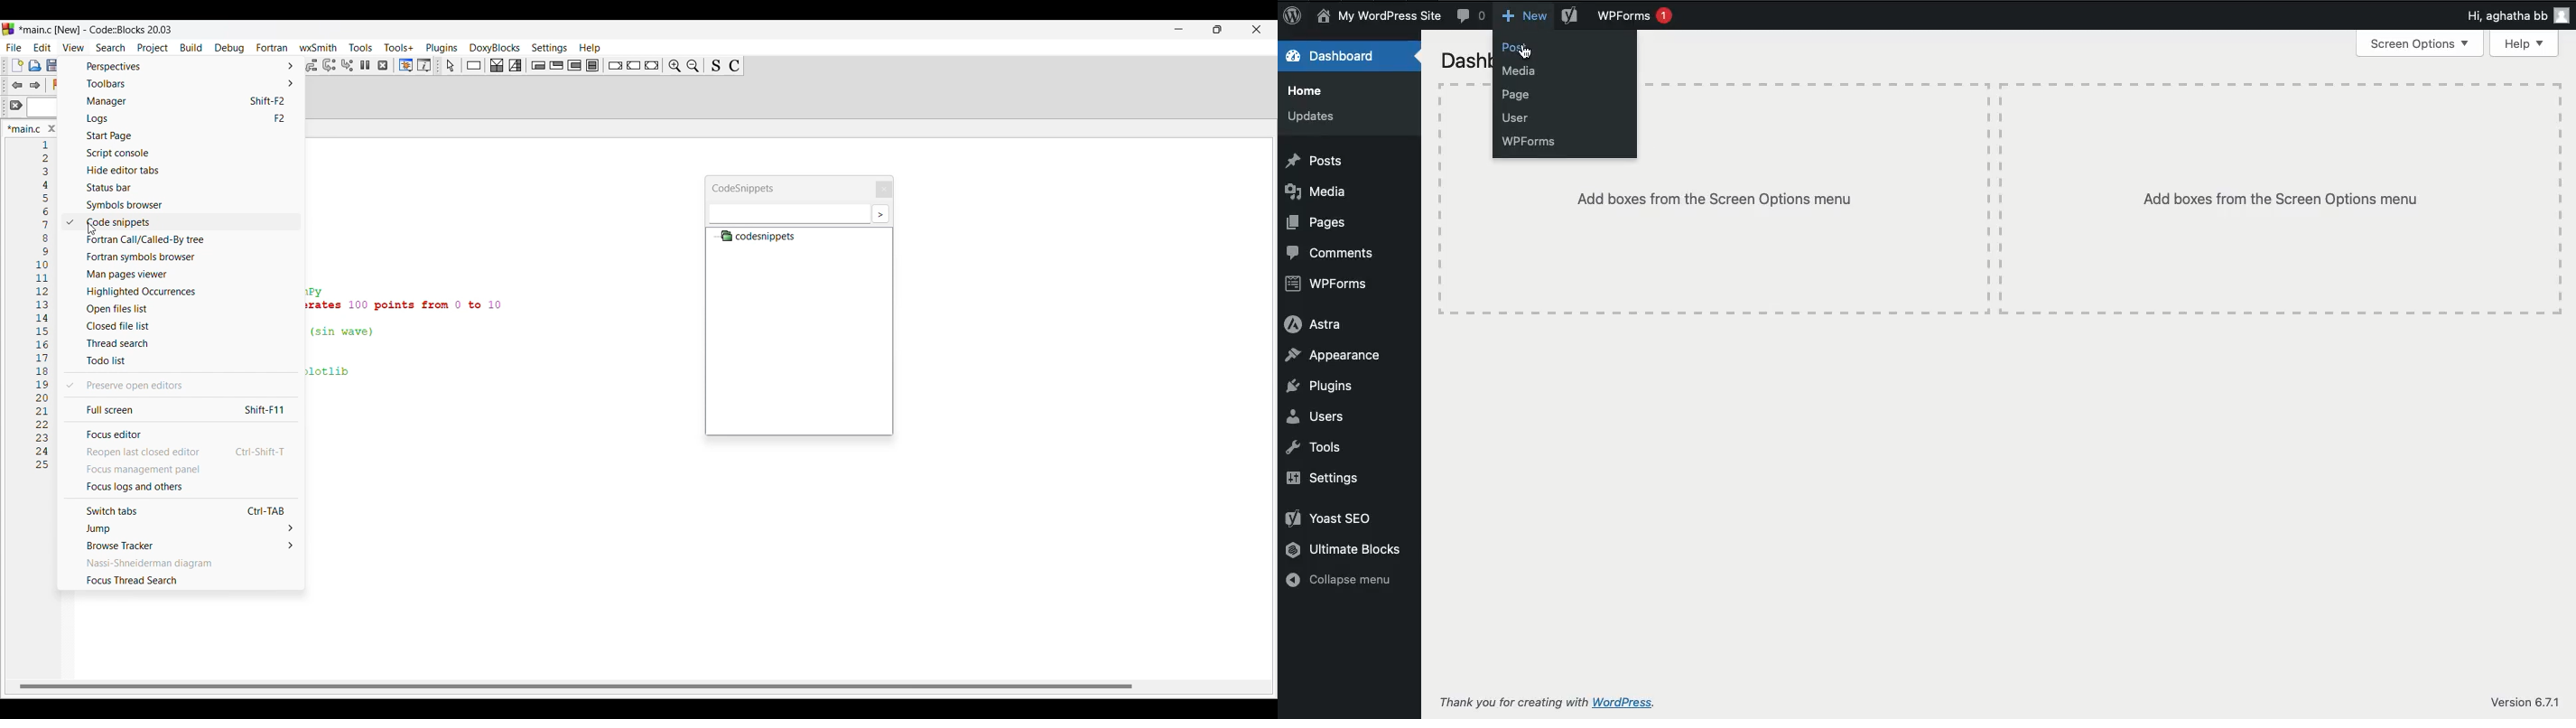  Describe the element at coordinates (329, 65) in the screenshot. I see `Next instruction` at that location.